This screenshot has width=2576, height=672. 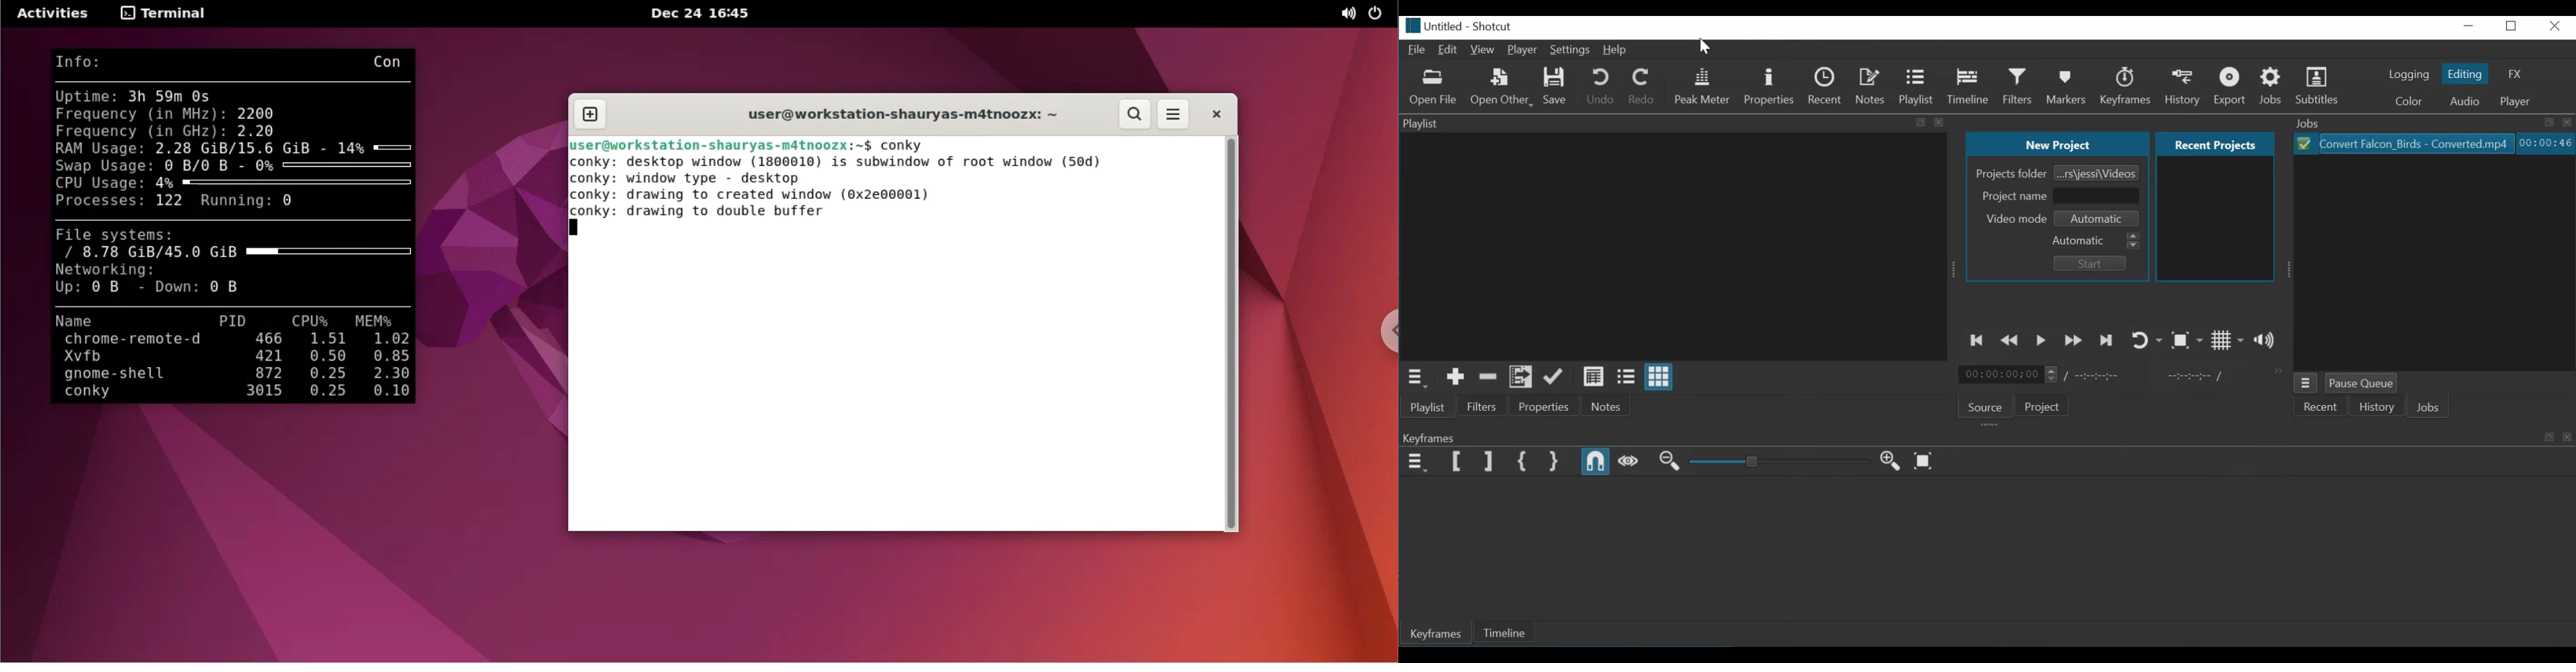 I want to click on Zoom Keyframe to fit , so click(x=1927, y=462).